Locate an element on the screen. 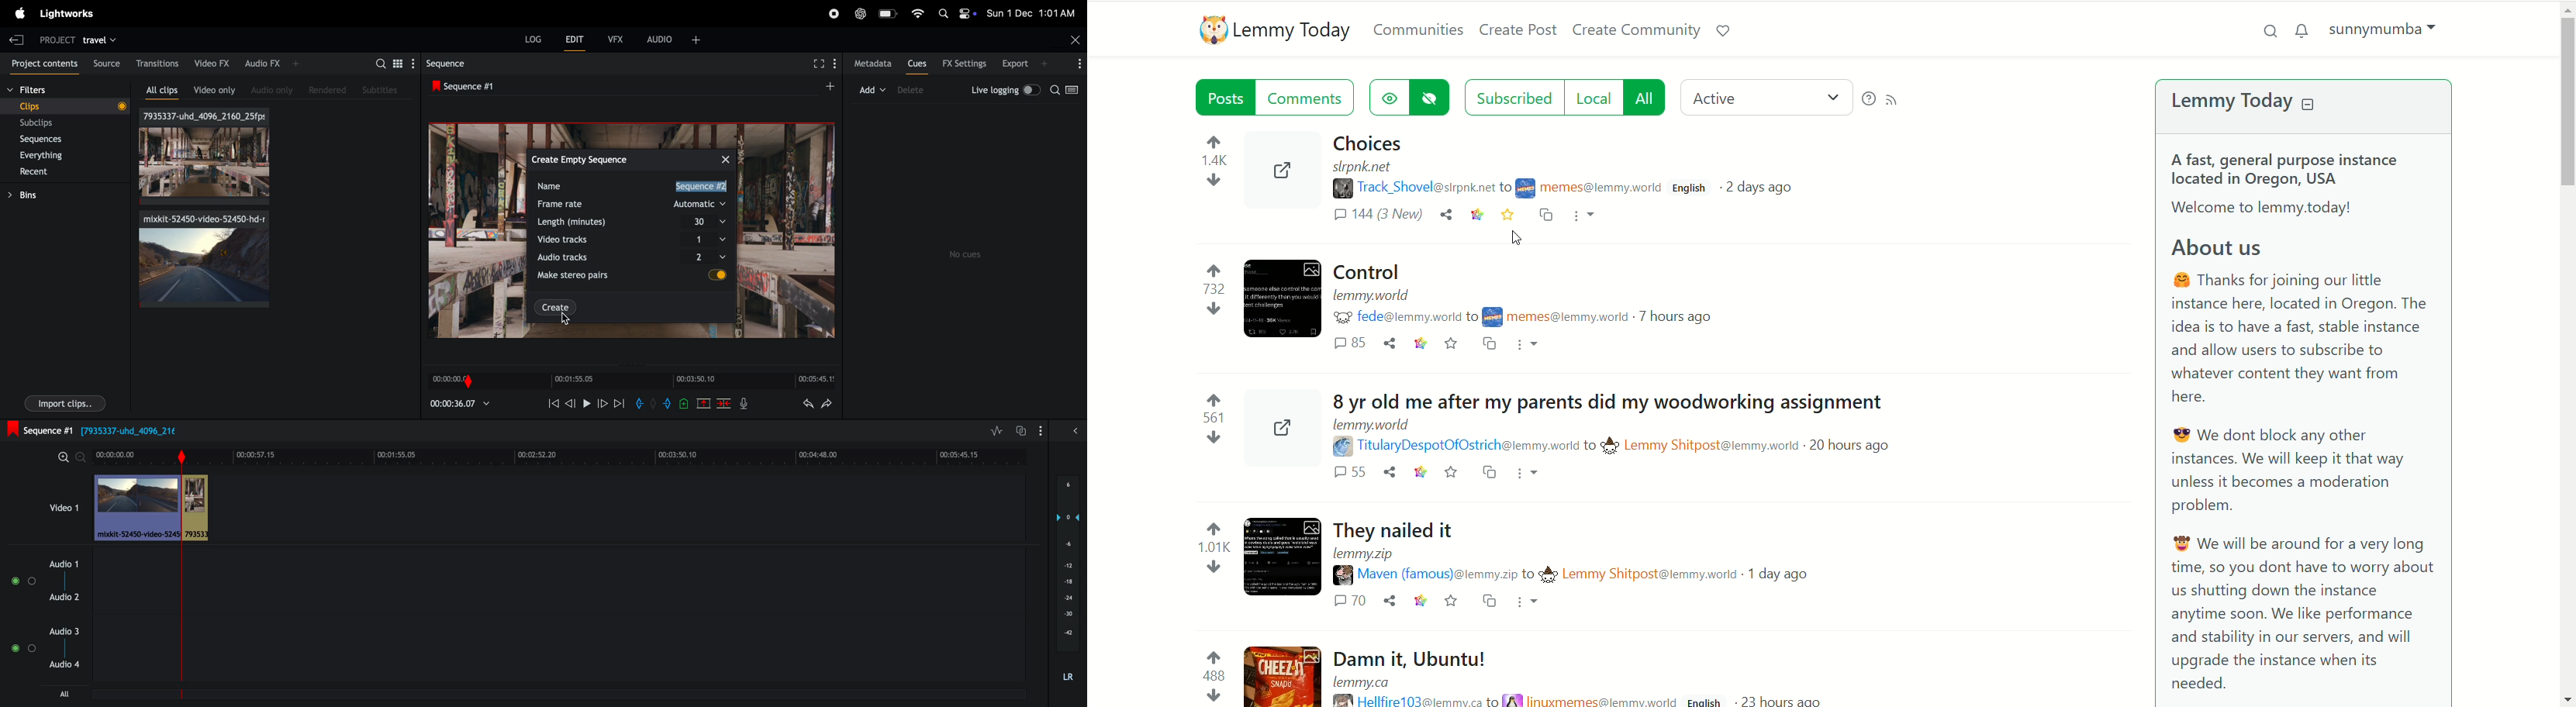 The image size is (2576, 728). link is located at coordinates (1477, 214).